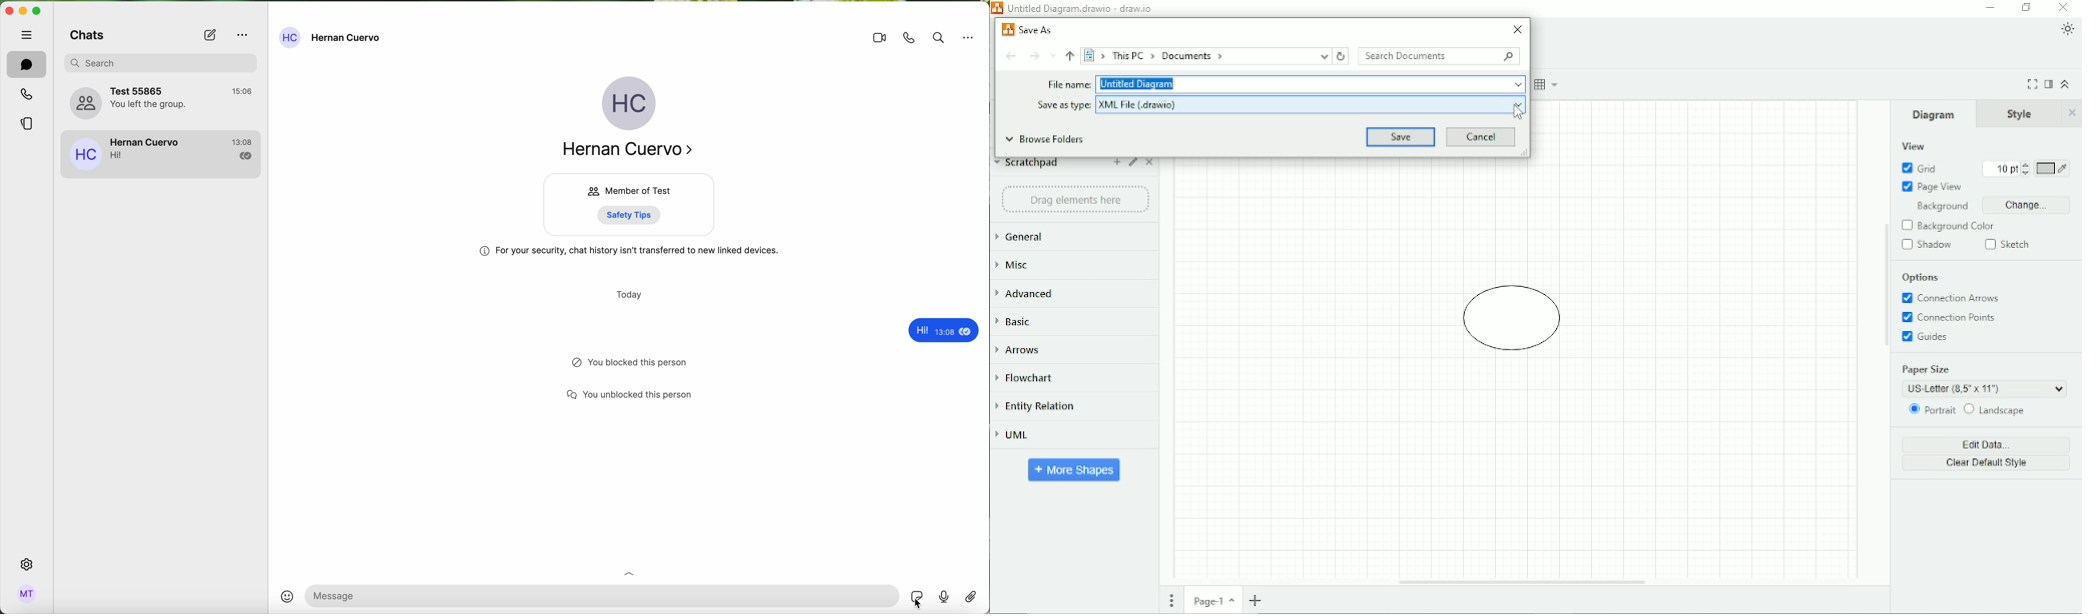 This screenshot has width=2100, height=616. I want to click on Horizontal Scroll Bar, so click(1520, 582).